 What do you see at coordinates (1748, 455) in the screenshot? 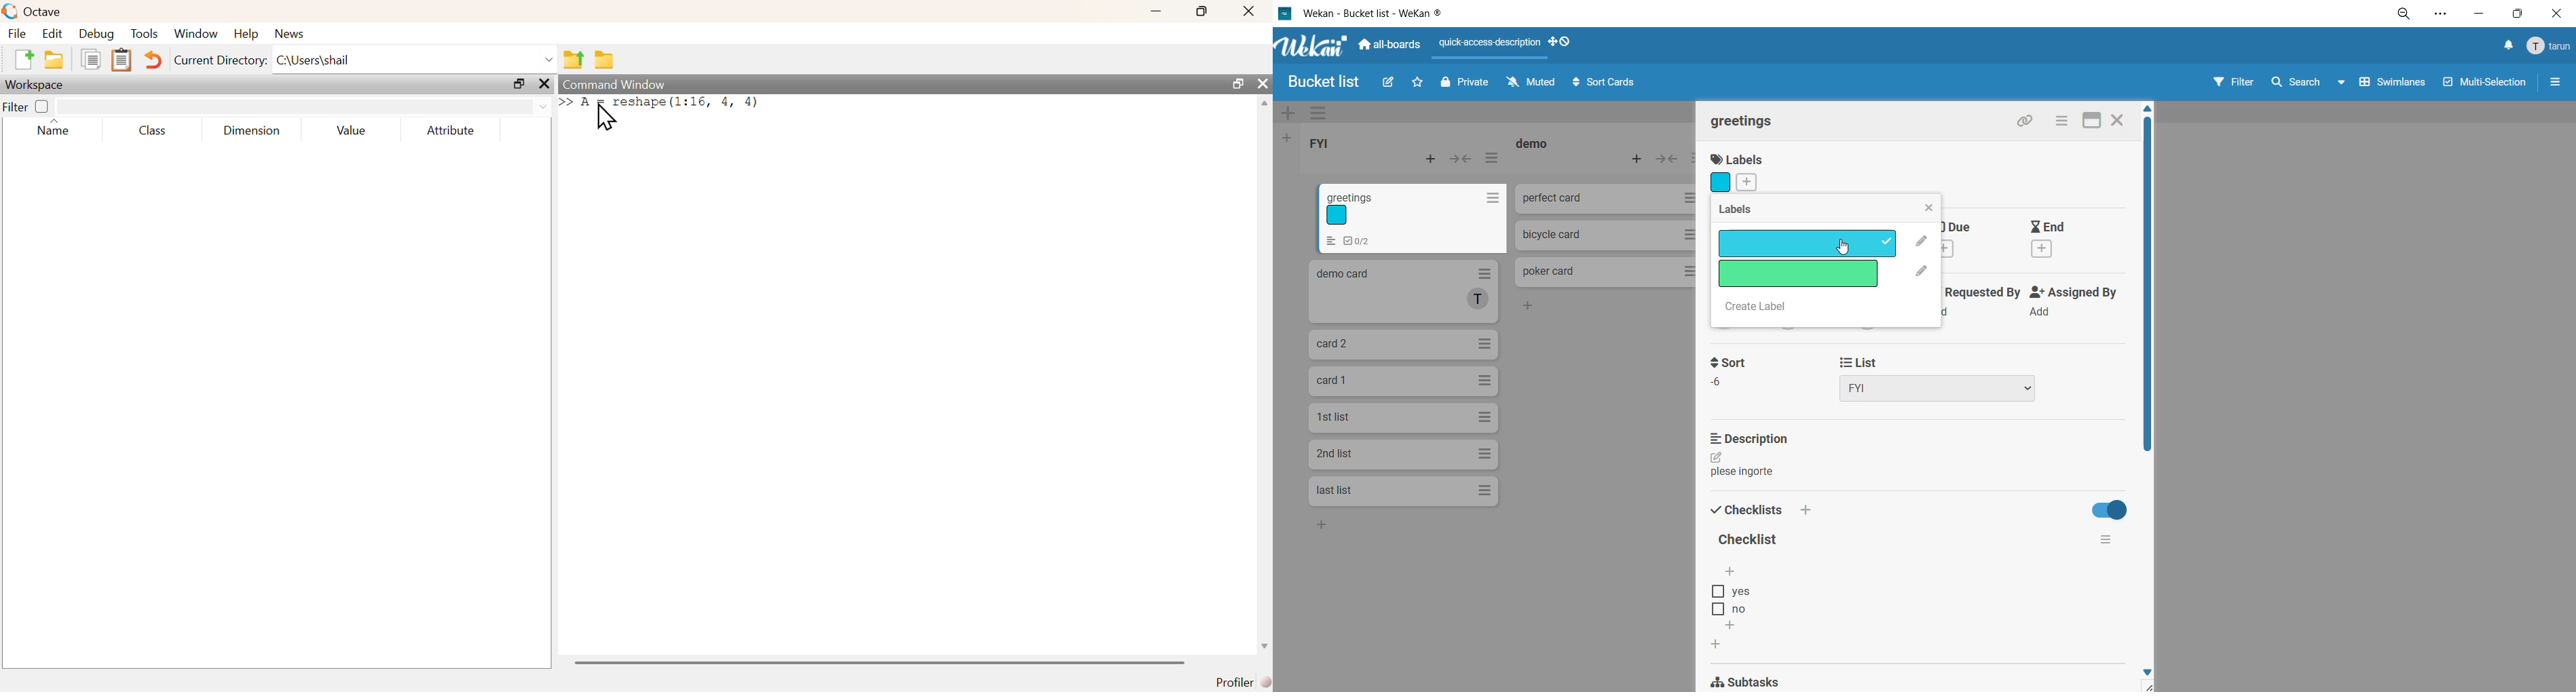
I see `description` at bounding box center [1748, 455].